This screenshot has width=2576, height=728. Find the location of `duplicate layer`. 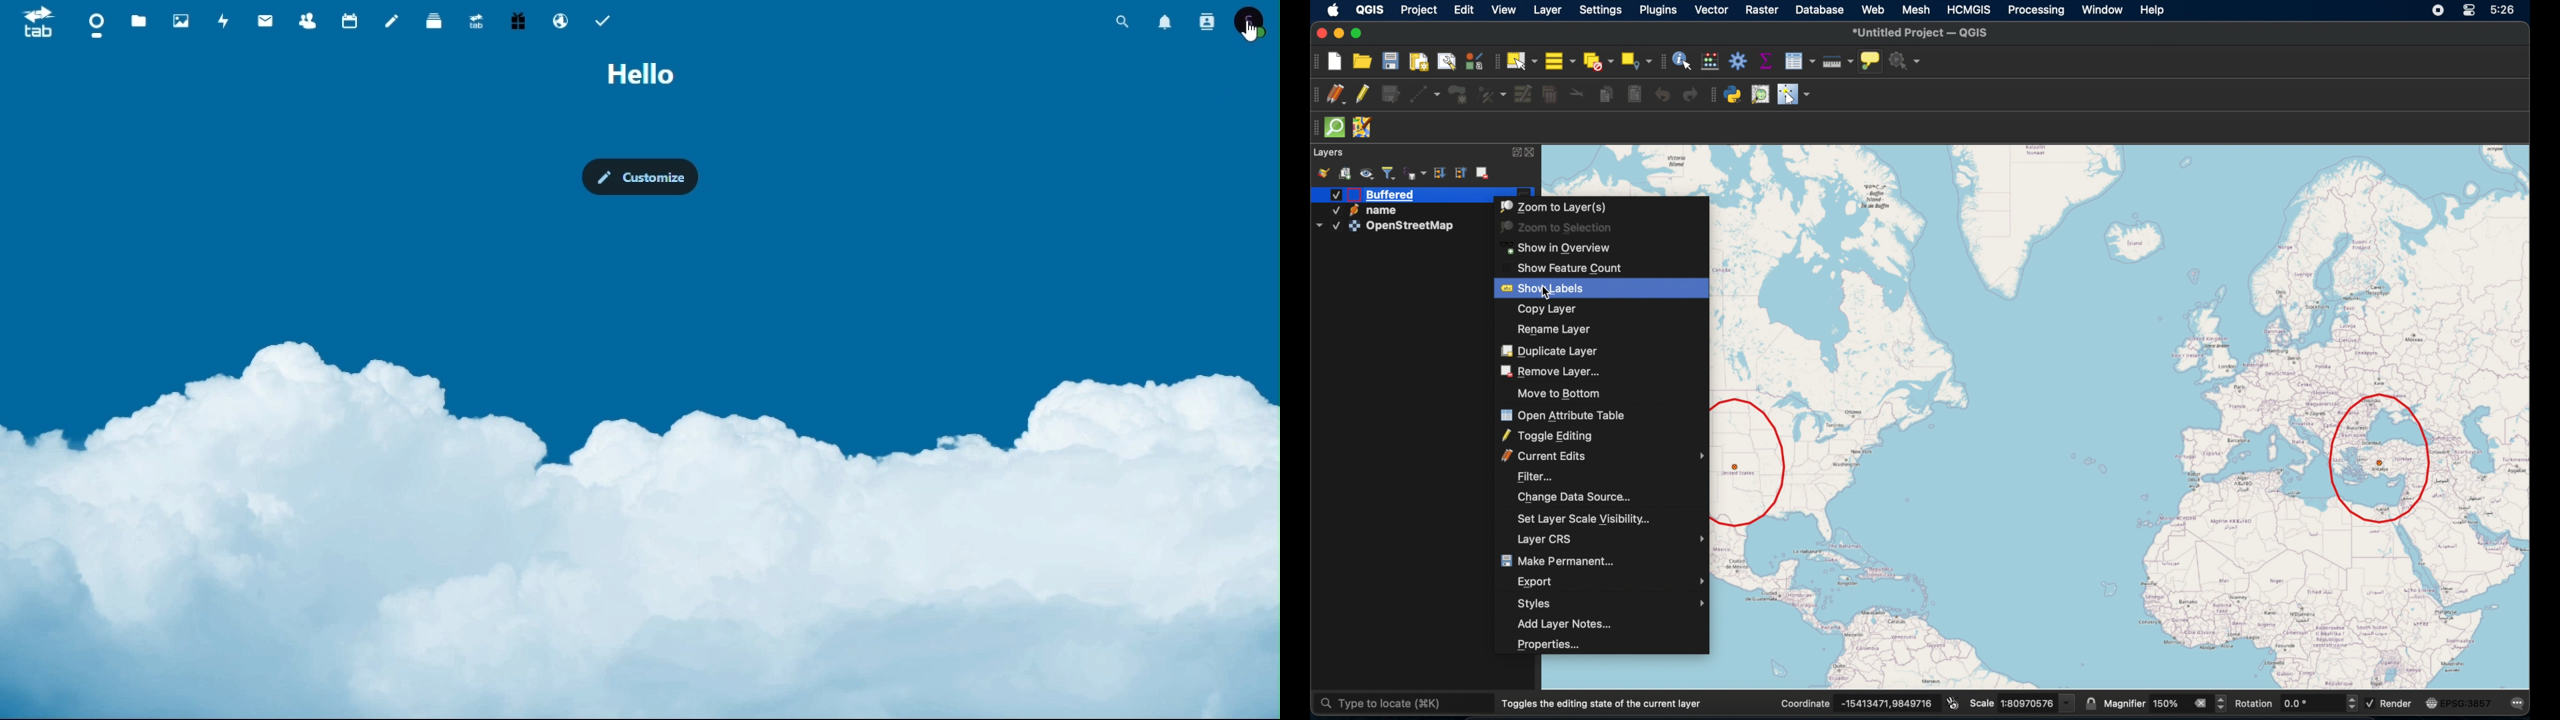

duplicate layer is located at coordinates (1550, 350).